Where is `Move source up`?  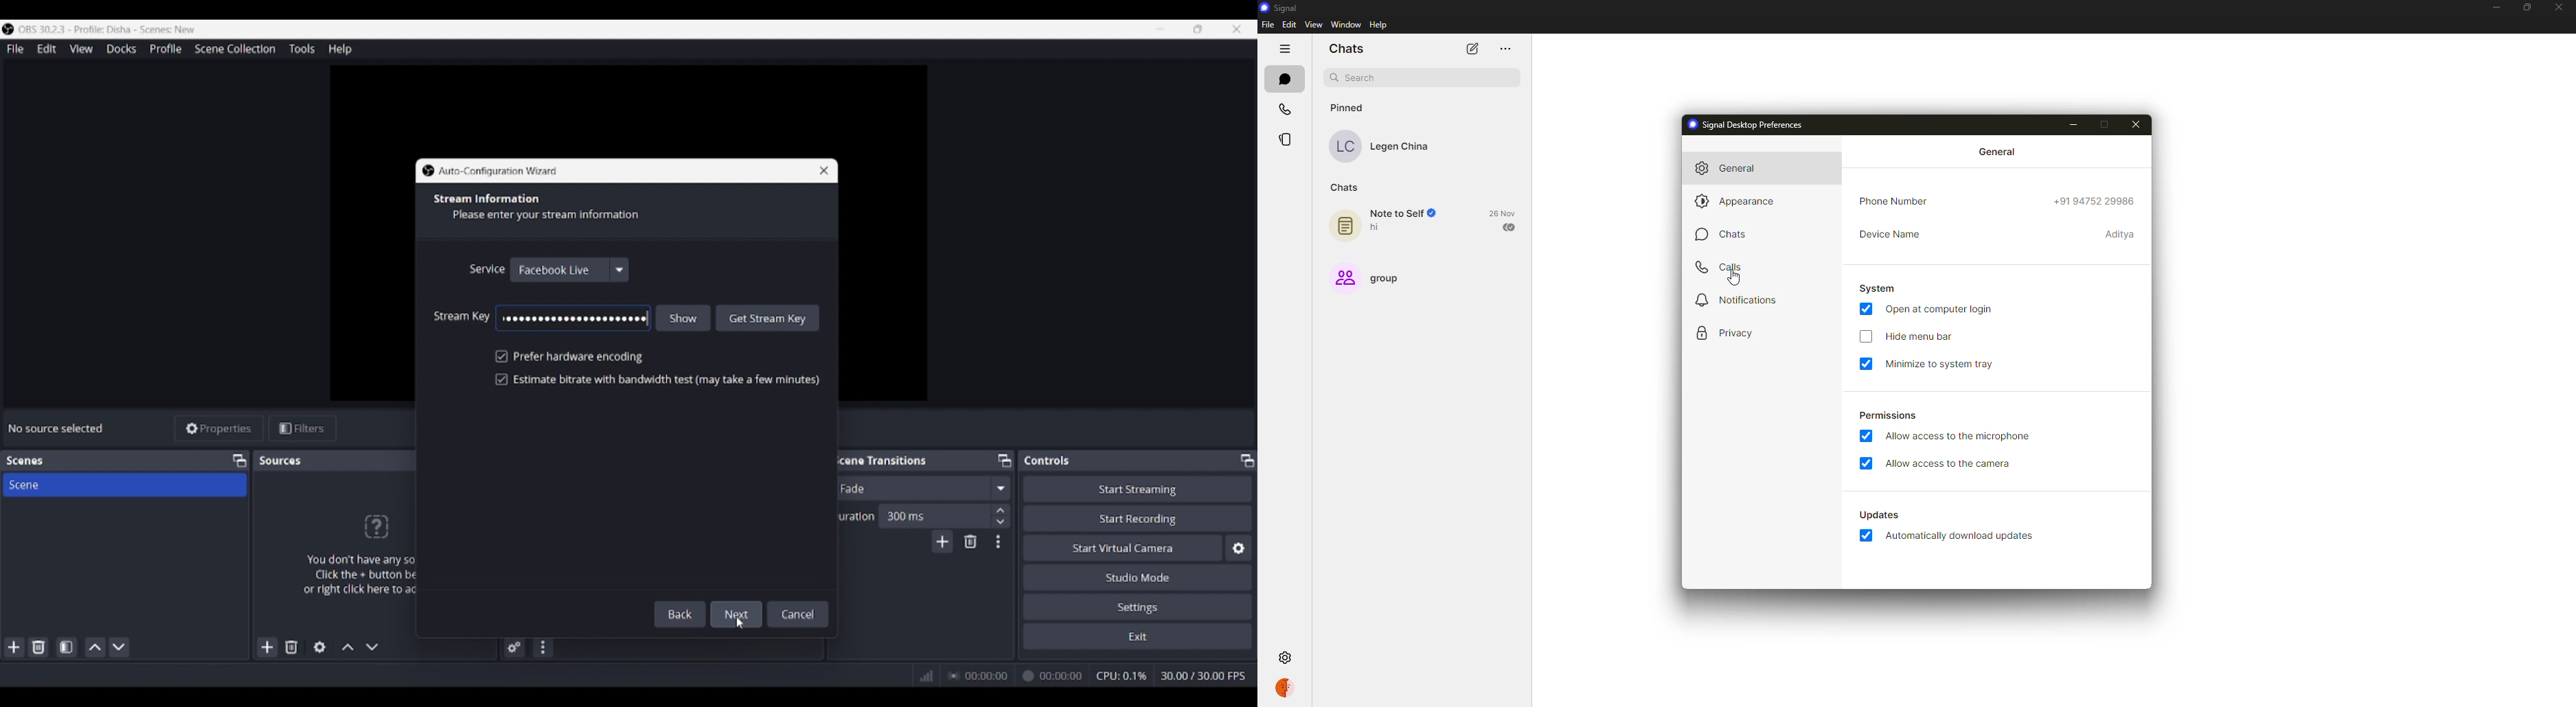
Move source up is located at coordinates (348, 647).